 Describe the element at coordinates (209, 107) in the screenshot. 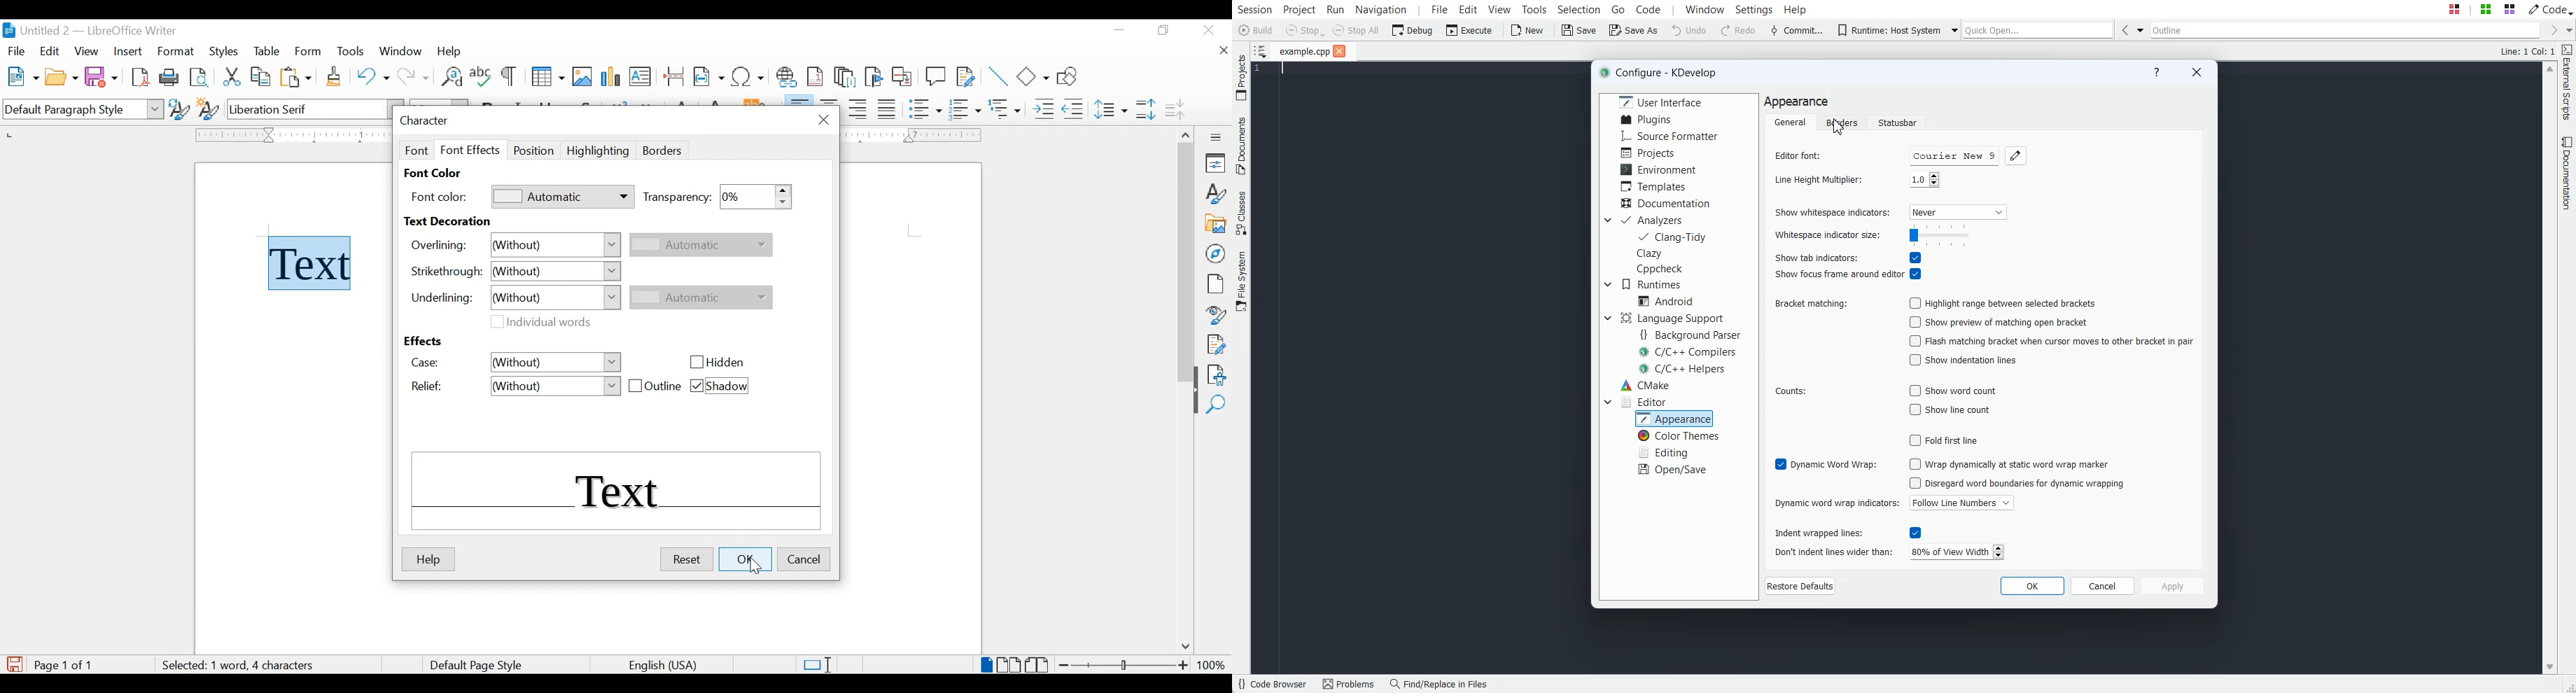

I see `new style from selection` at that location.